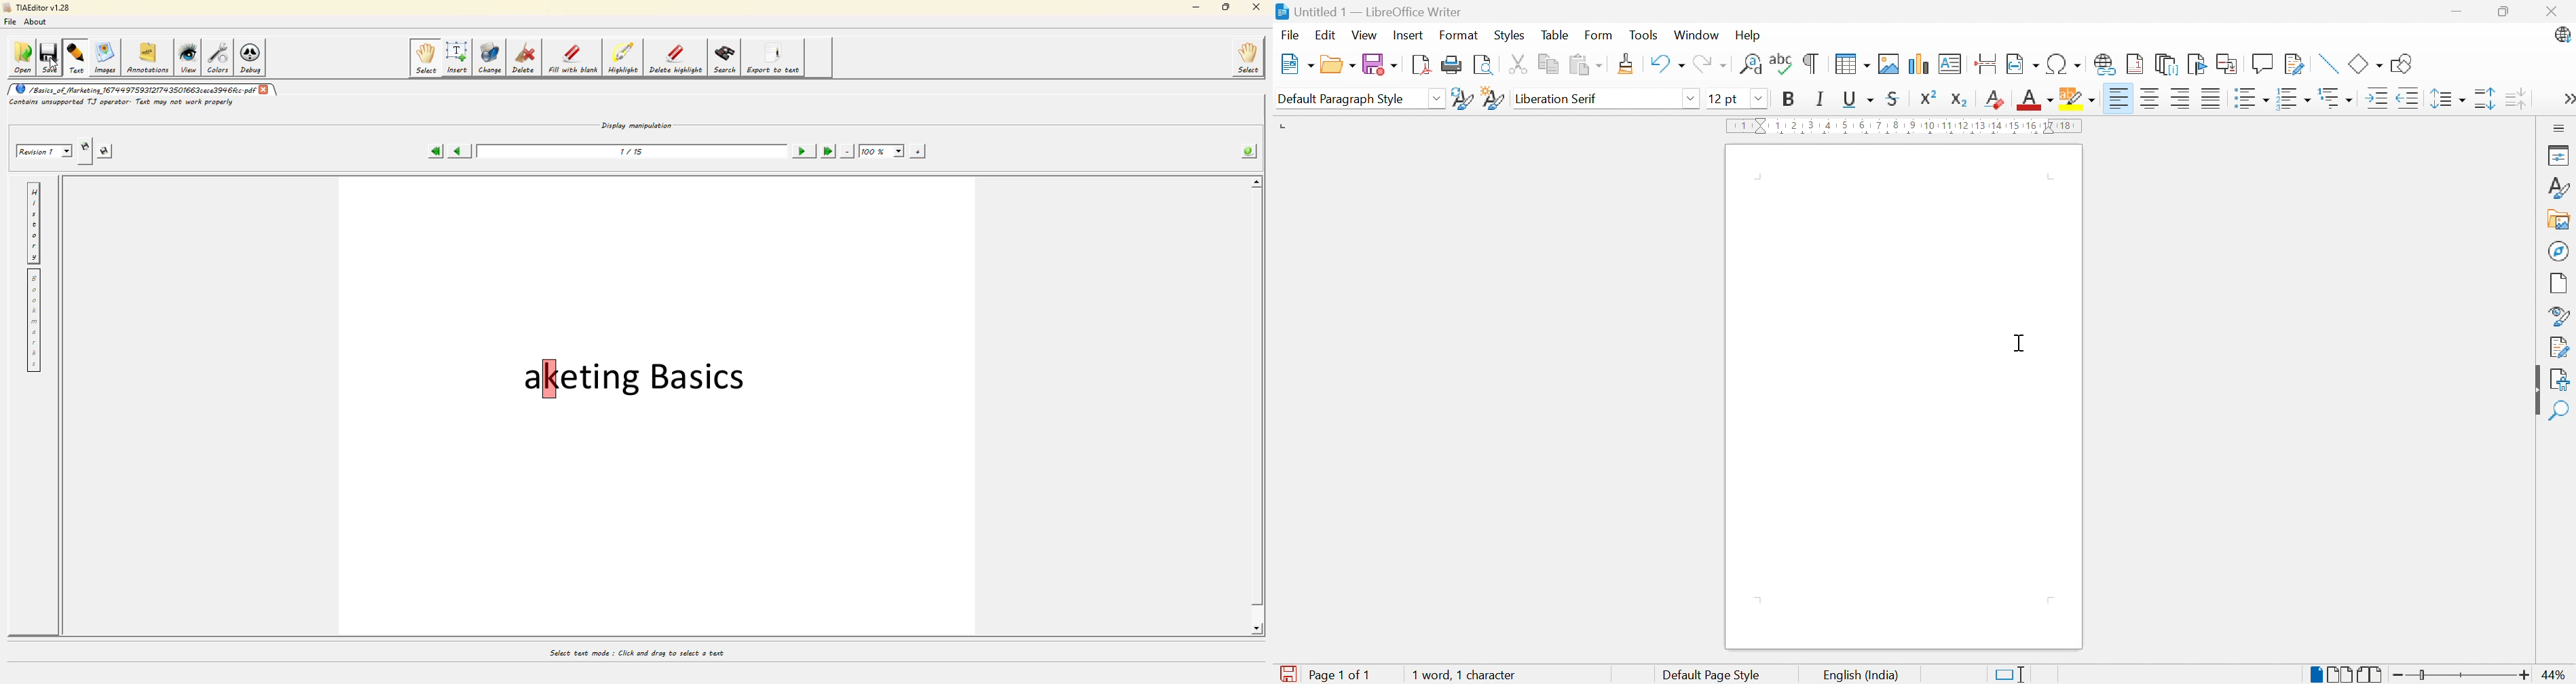  Describe the element at coordinates (2211, 97) in the screenshot. I see `Justified` at that location.